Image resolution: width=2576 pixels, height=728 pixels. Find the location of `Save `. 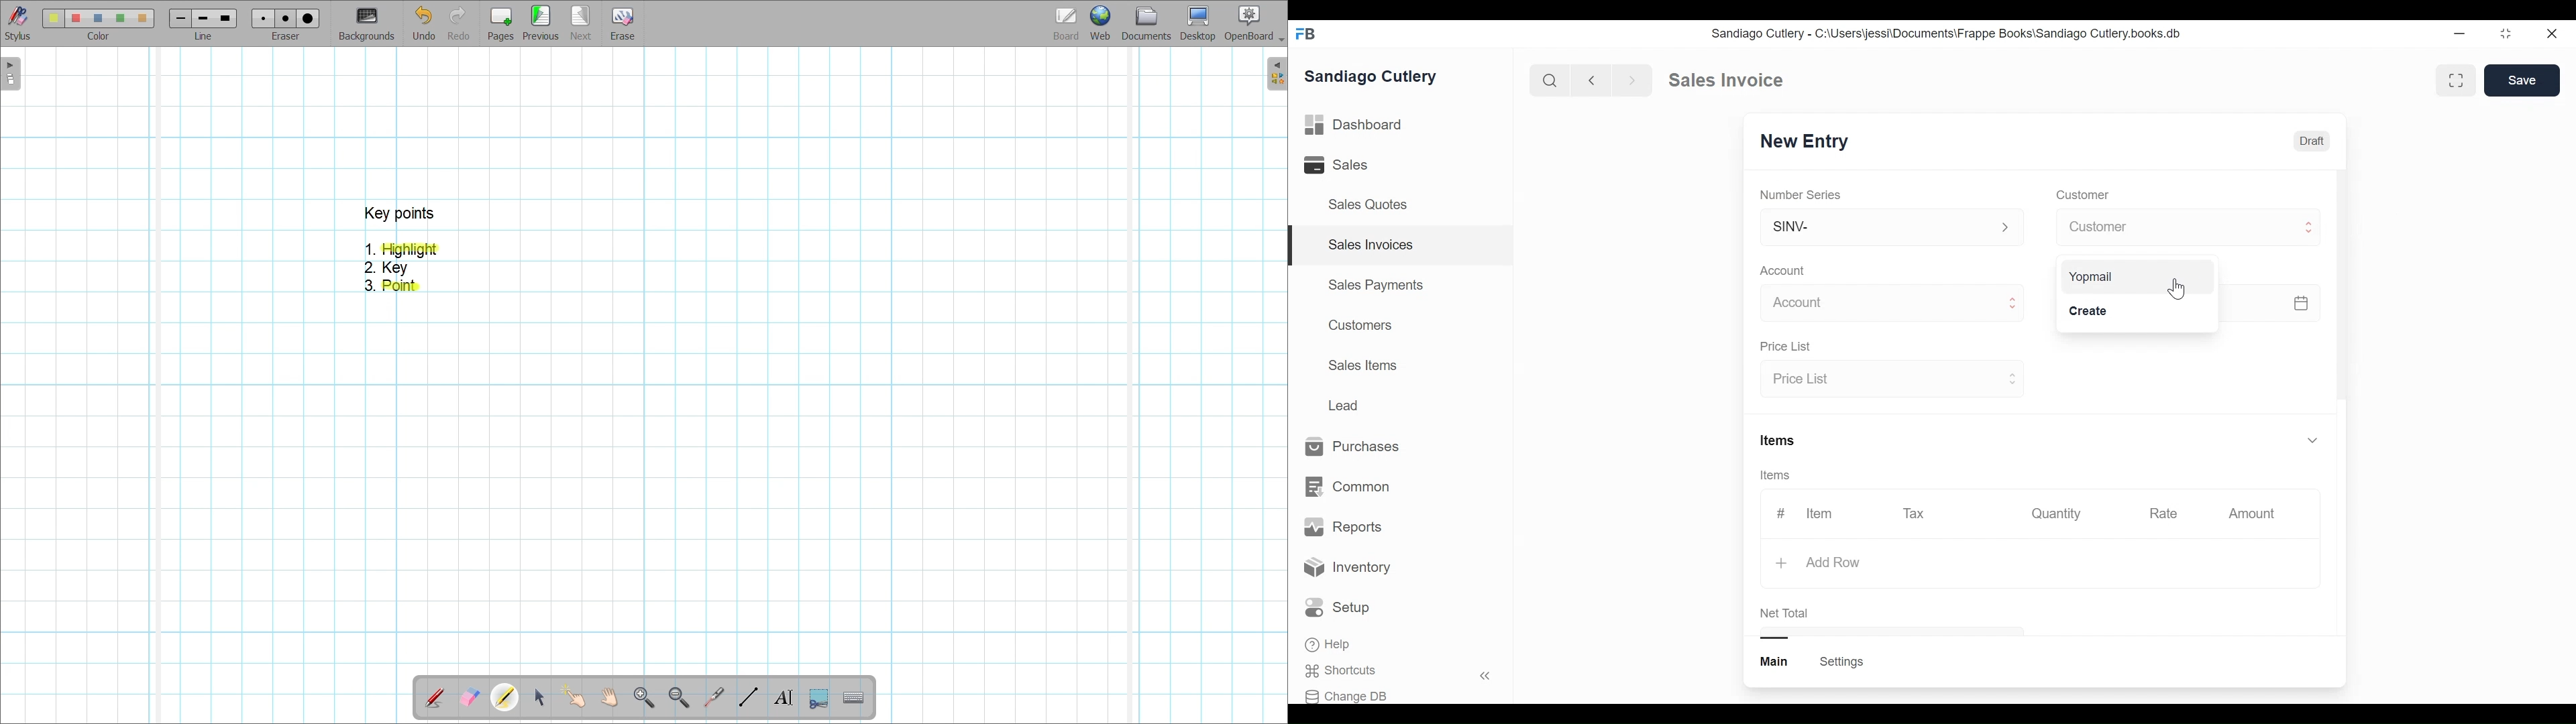

Save  is located at coordinates (2522, 80).